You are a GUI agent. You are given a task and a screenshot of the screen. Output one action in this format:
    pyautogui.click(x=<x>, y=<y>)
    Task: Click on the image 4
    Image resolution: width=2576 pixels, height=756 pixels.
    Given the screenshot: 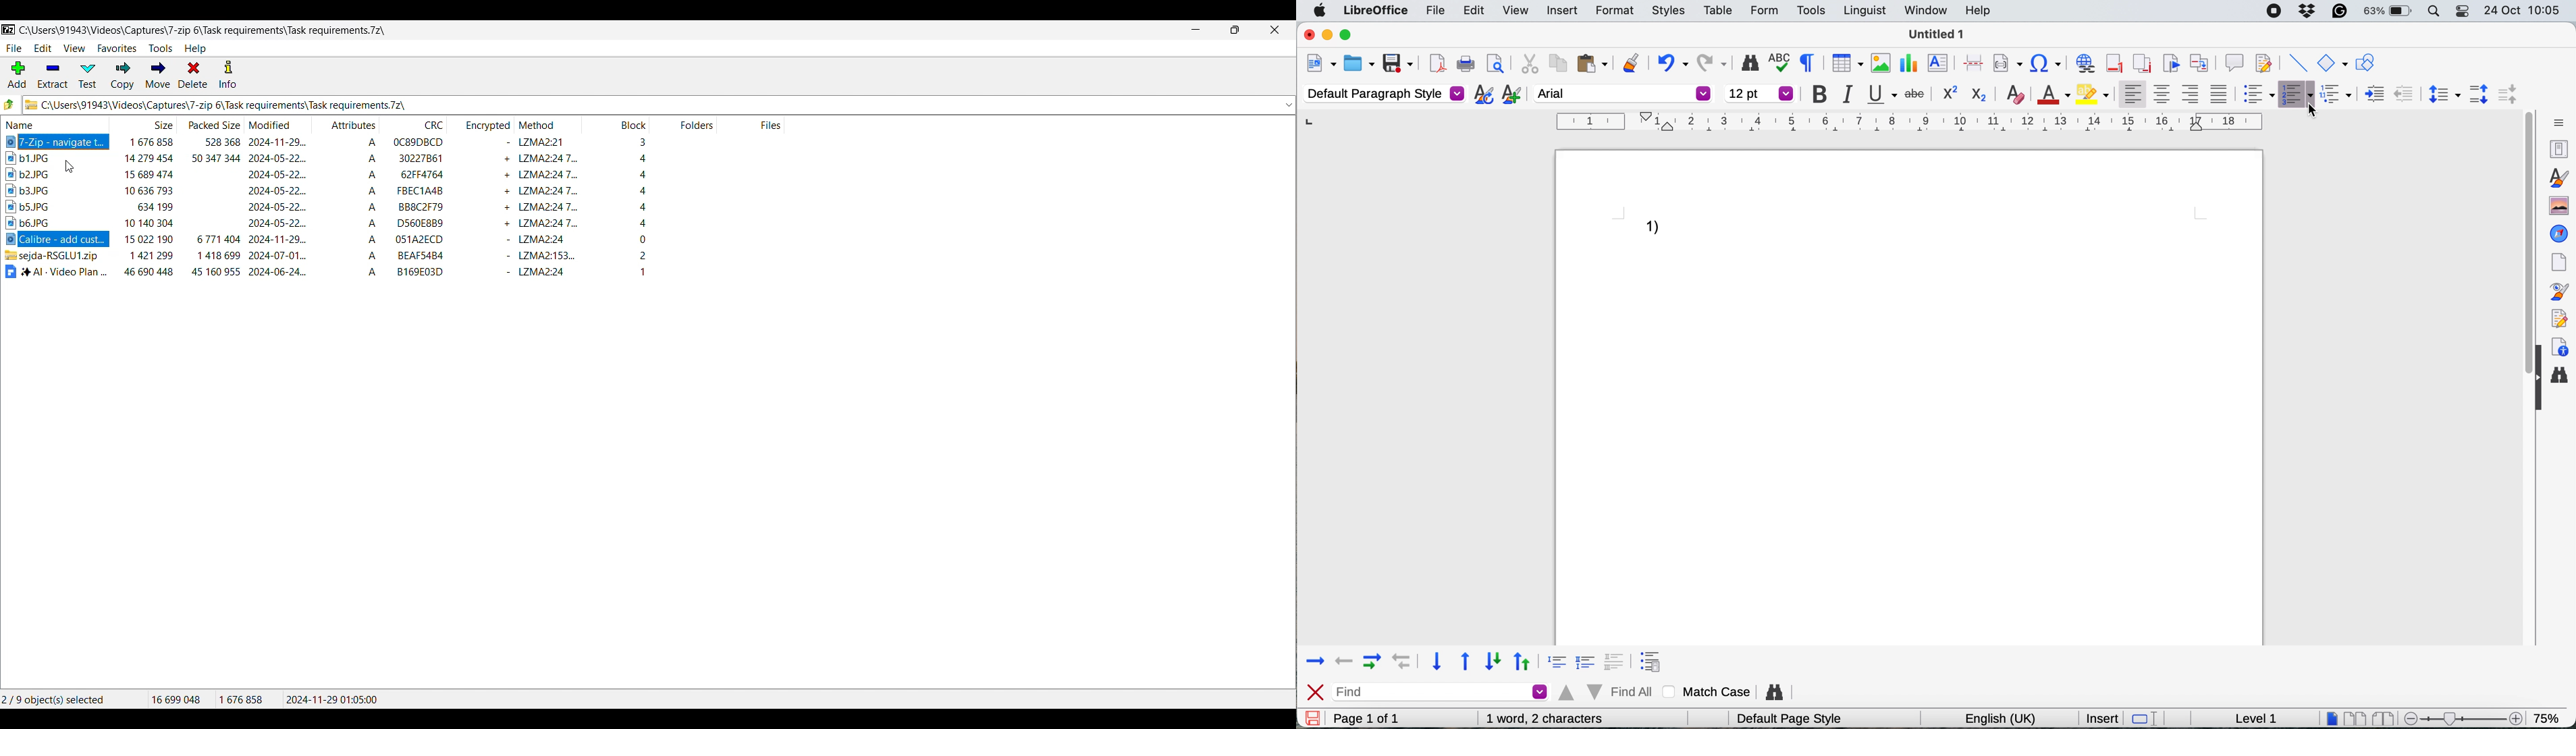 What is the action you would take?
    pyautogui.click(x=41, y=206)
    